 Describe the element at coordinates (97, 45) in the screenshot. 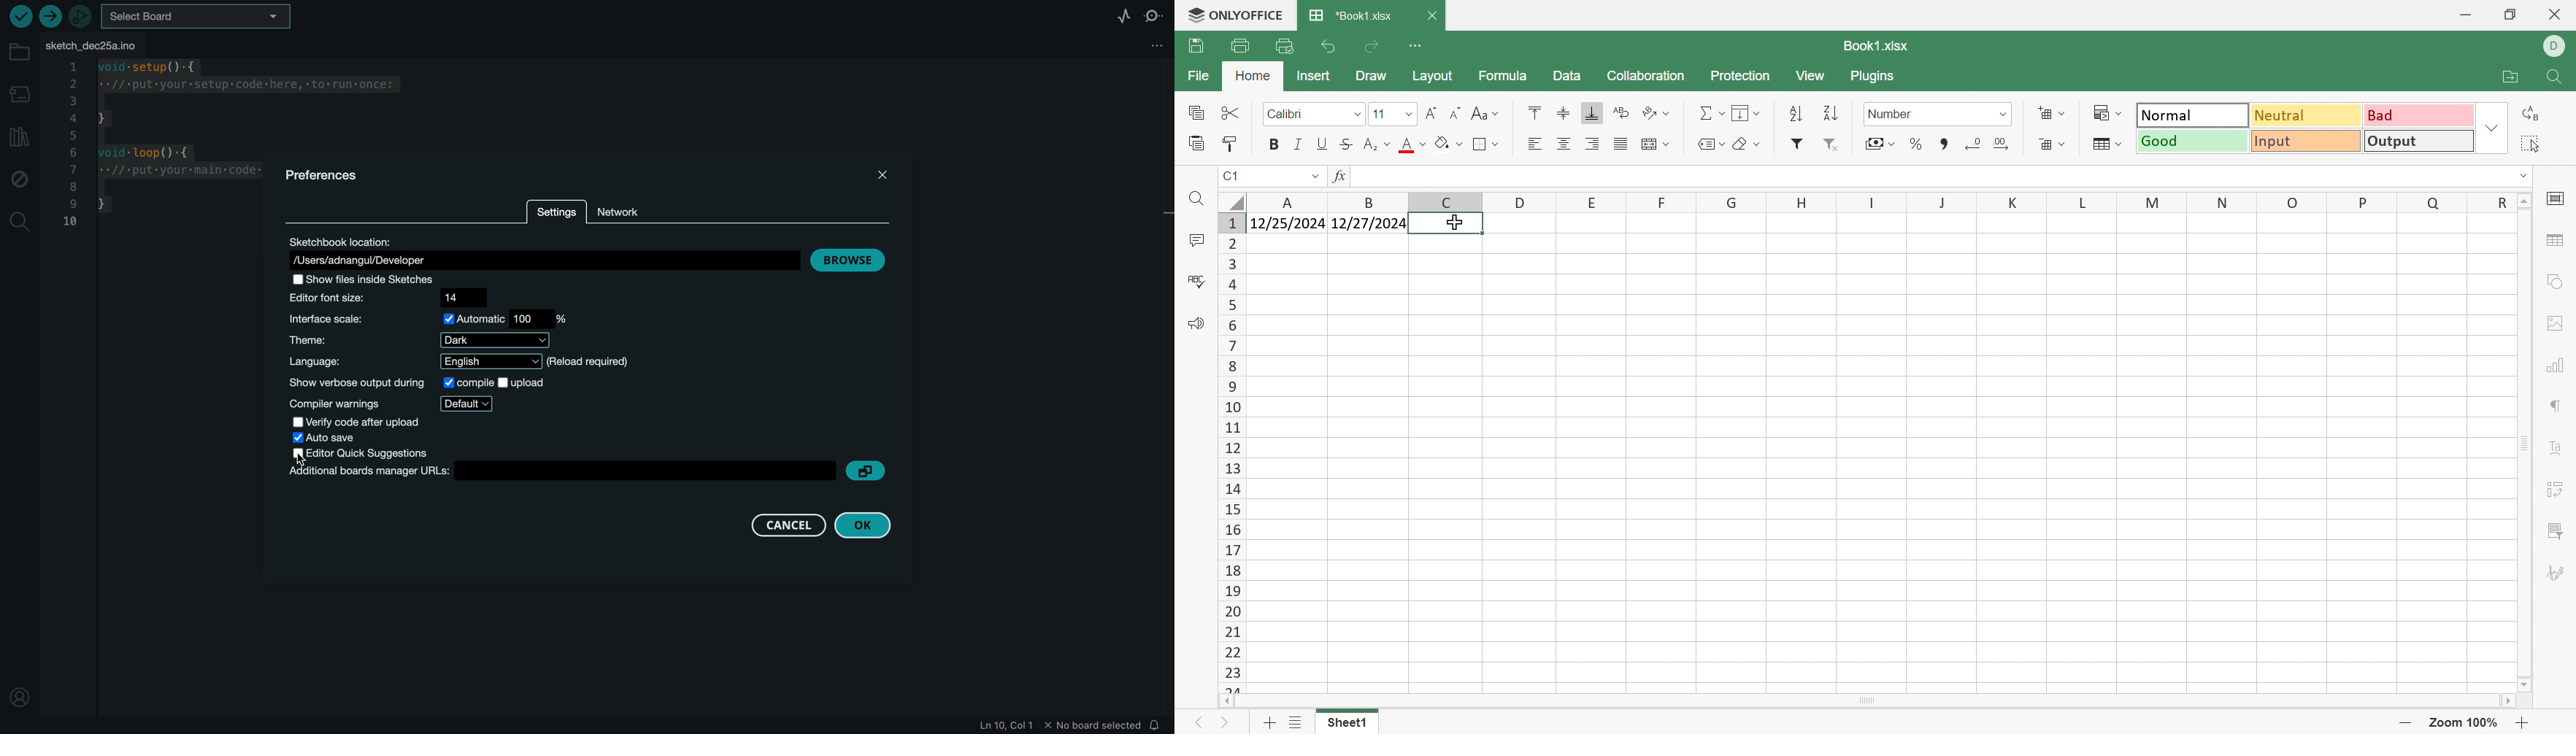

I see `file  tab` at that location.